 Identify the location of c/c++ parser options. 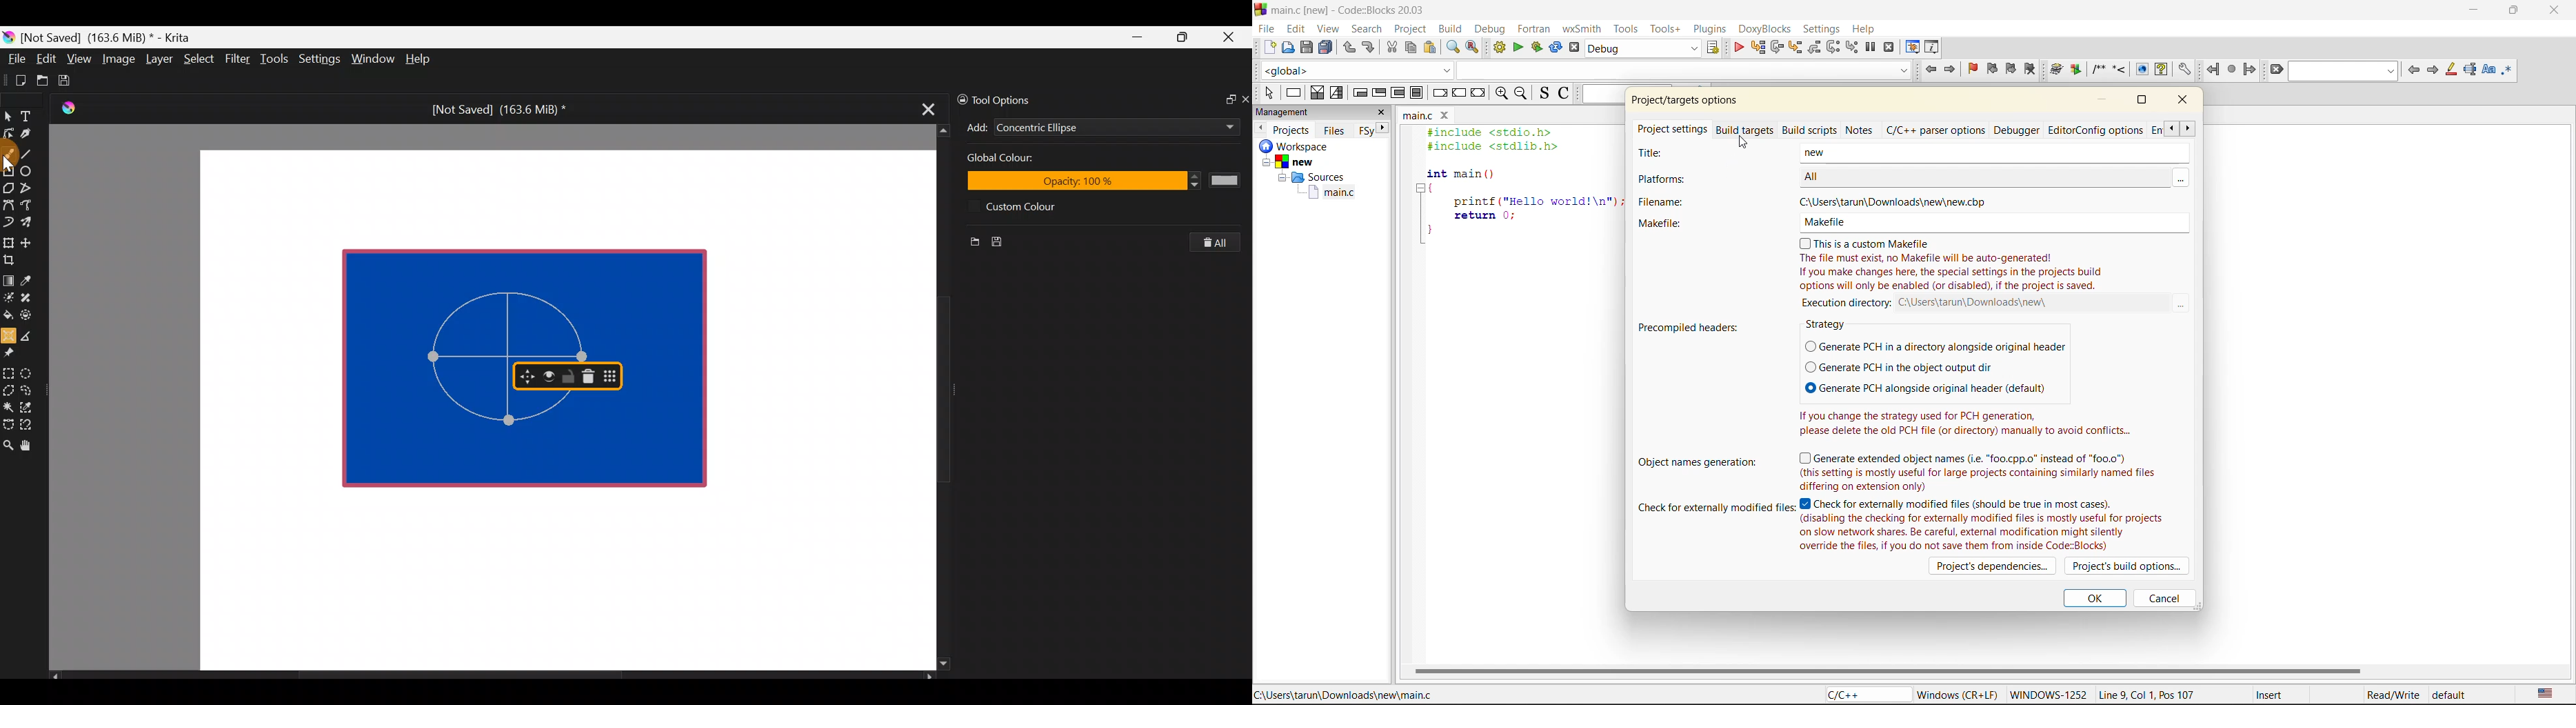
(1938, 130).